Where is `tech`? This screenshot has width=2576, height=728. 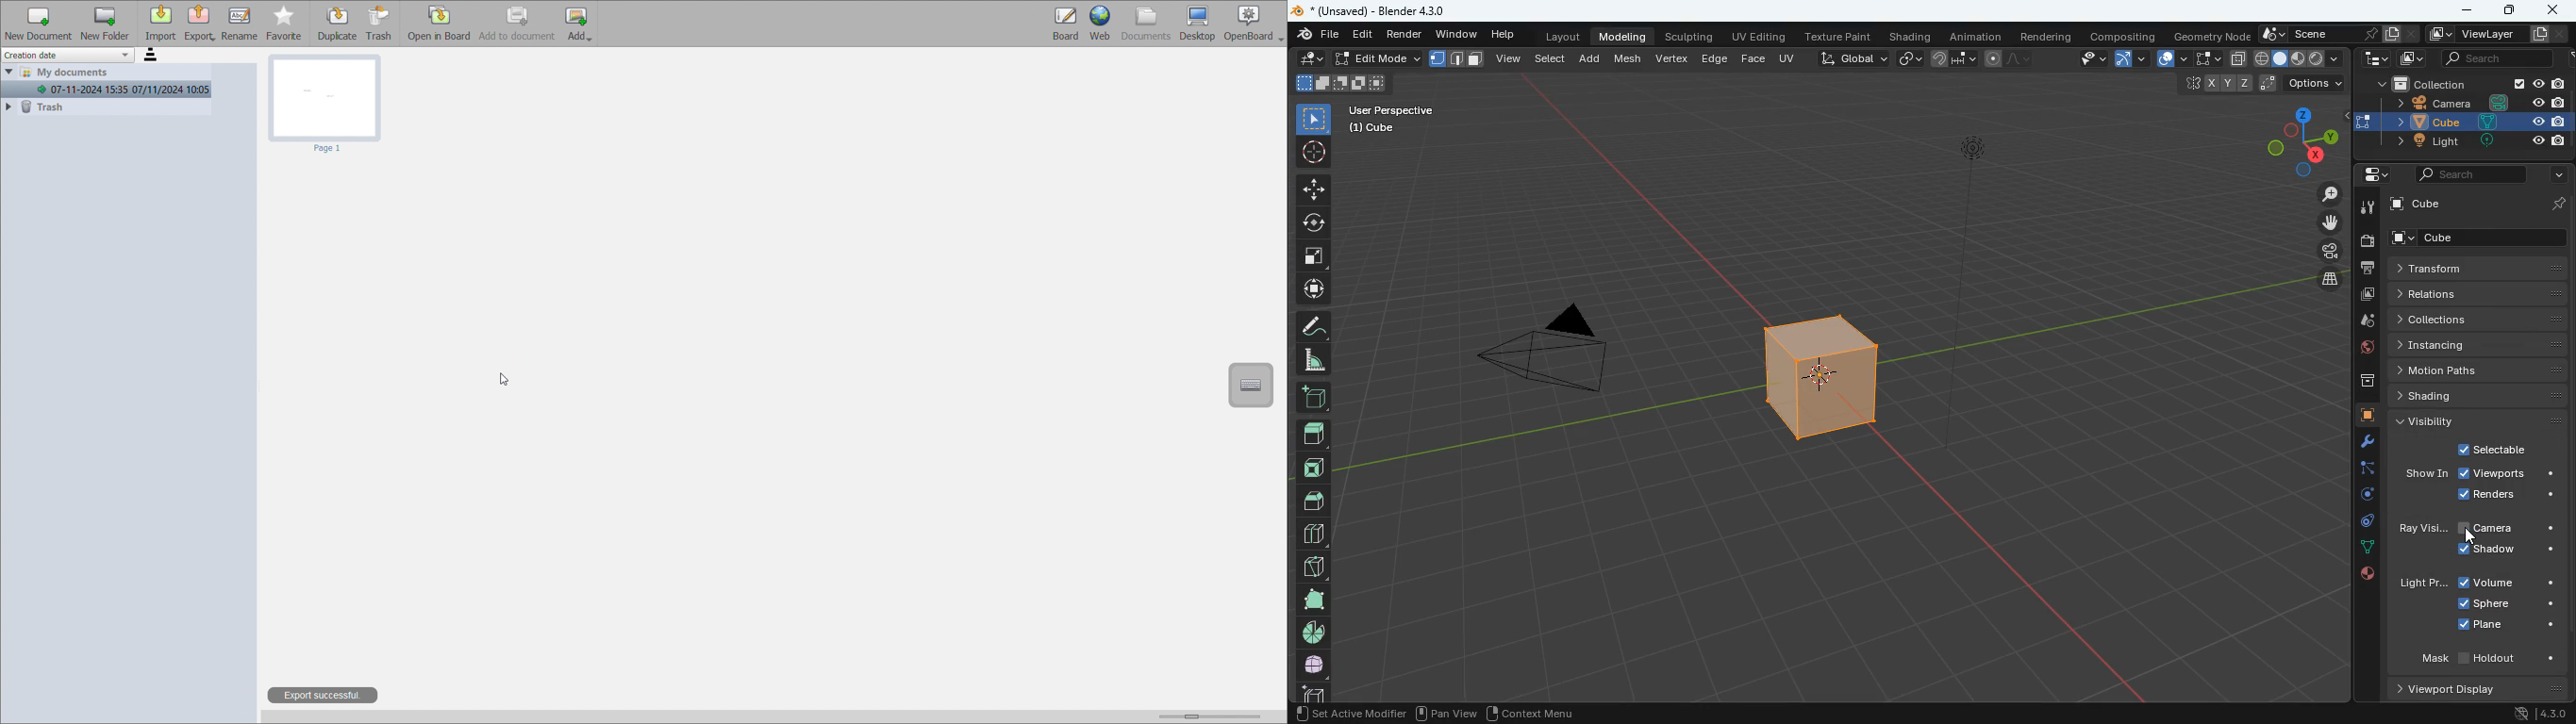 tech is located at coordinates (2375, 58).